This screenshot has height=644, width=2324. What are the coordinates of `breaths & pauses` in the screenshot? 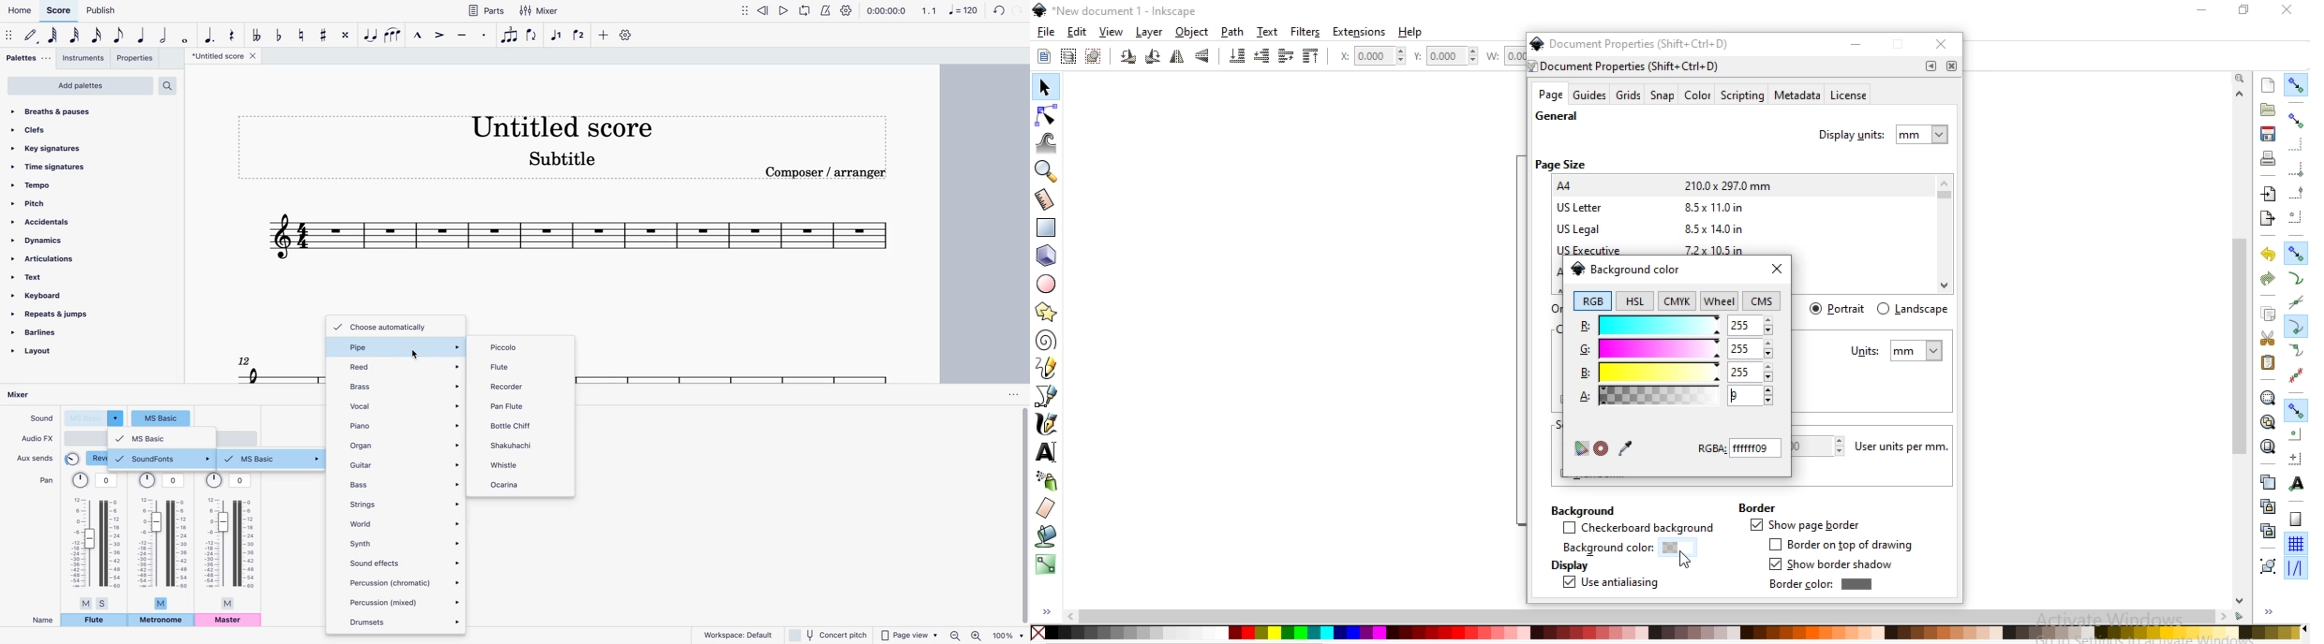 It's located at (69, 112).